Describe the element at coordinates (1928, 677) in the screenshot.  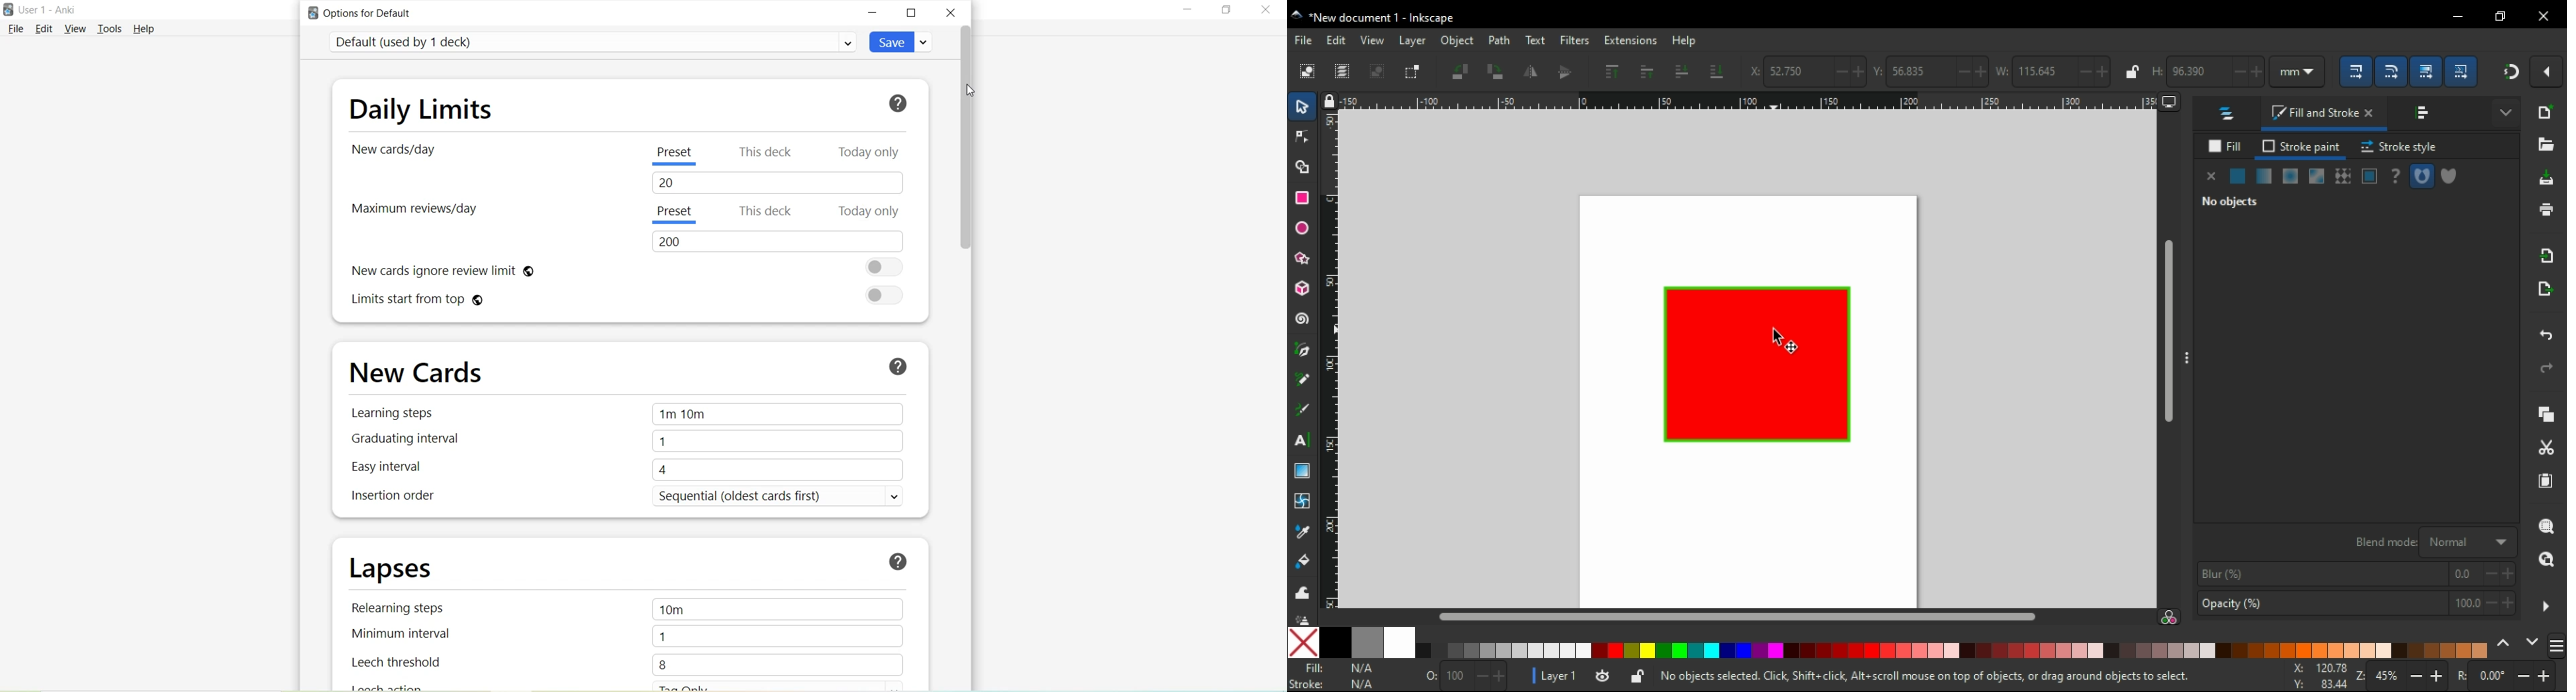
I see `no objects selected` at that location.